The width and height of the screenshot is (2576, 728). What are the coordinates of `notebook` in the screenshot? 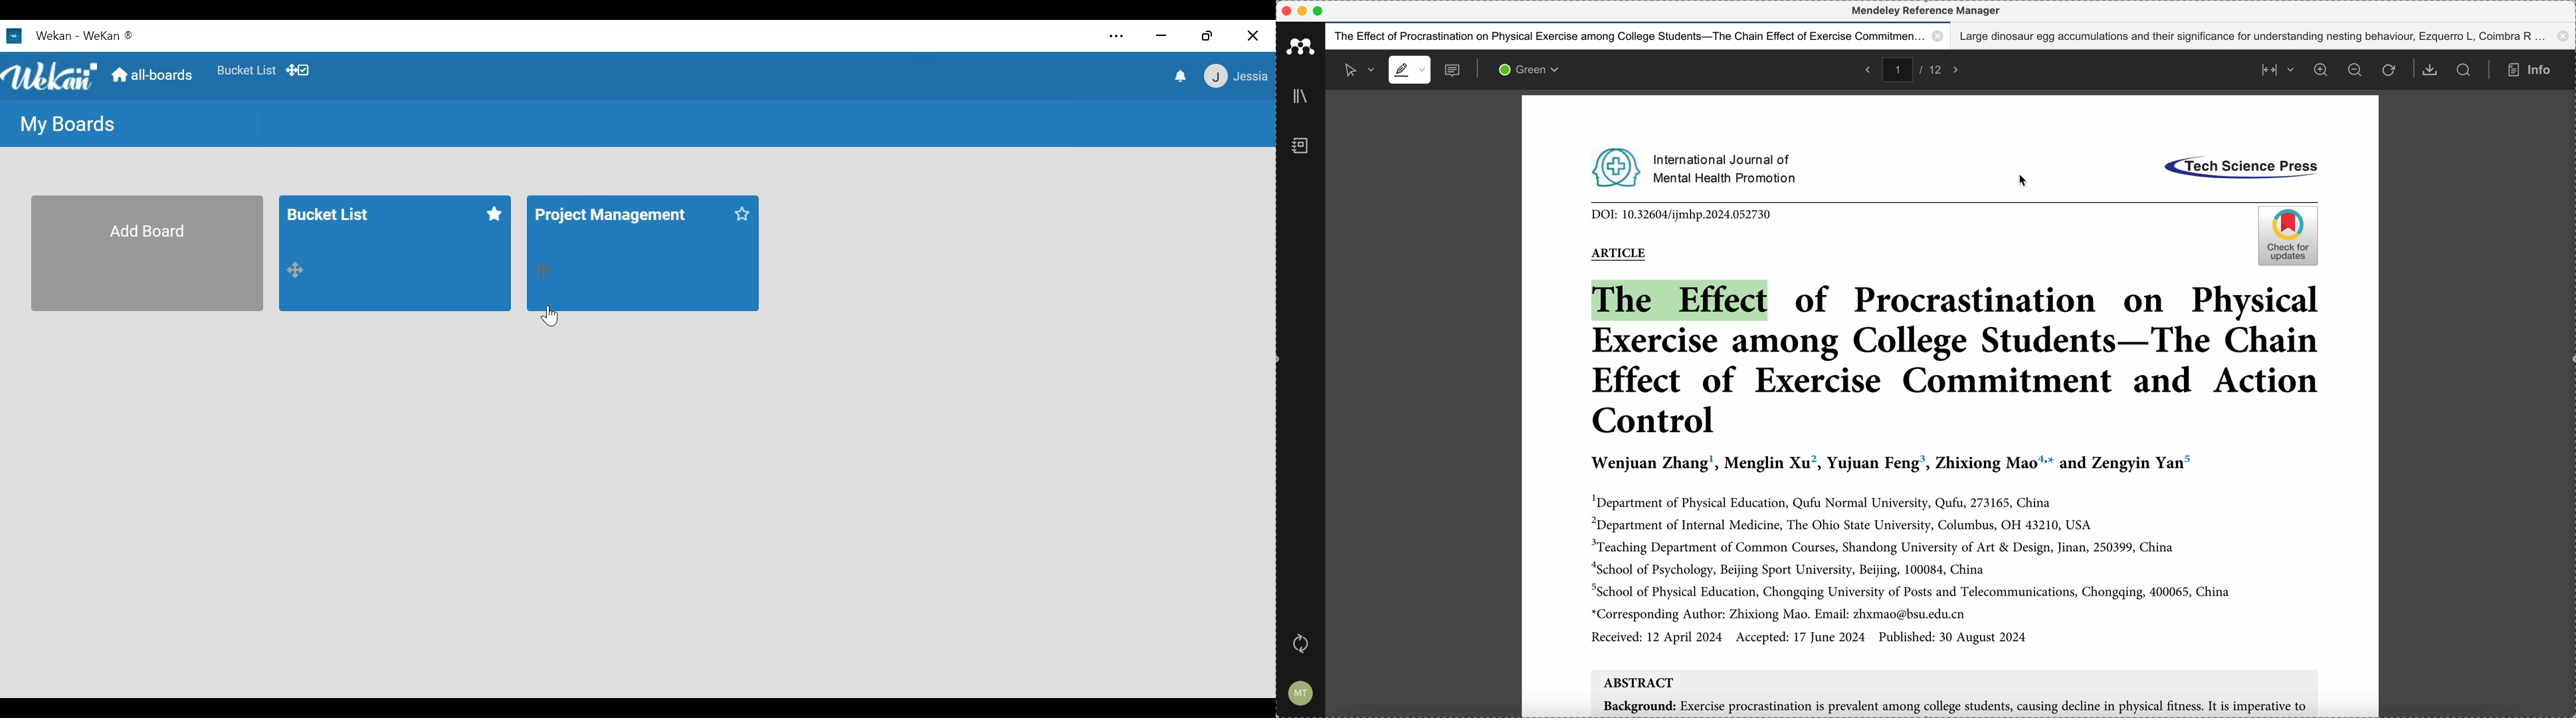 It's located at (1300, 148).